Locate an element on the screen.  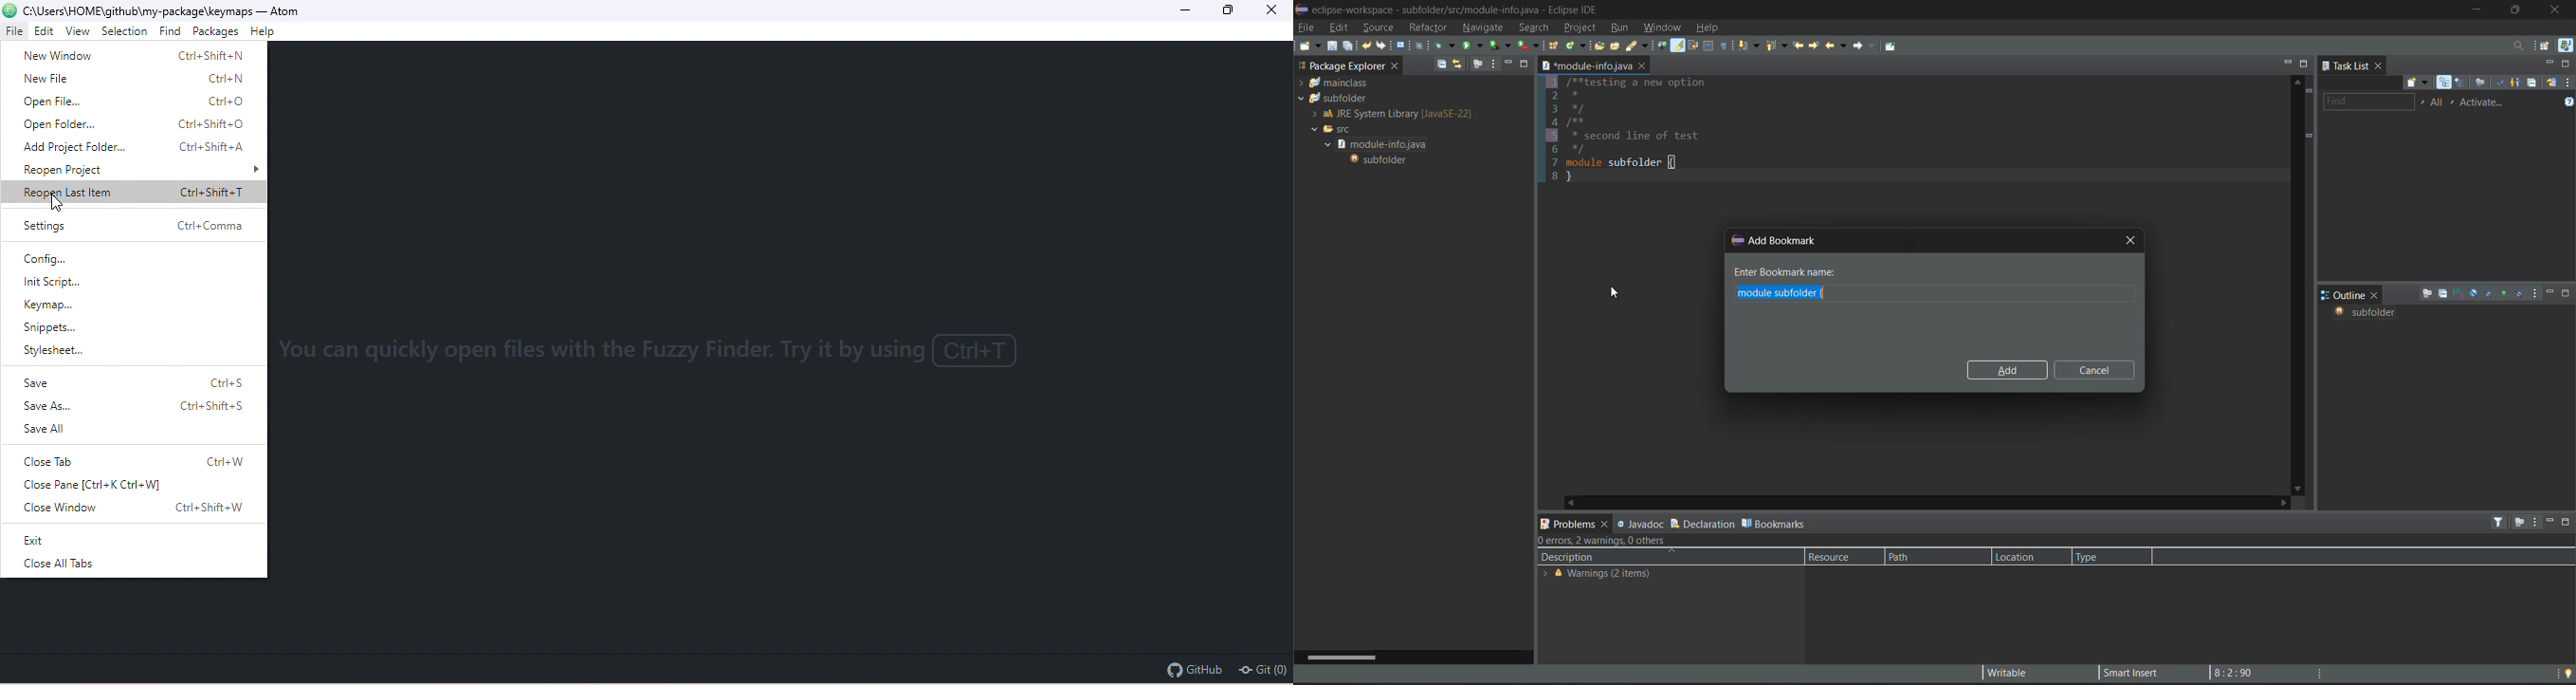
next edit location is located at coordinates (1813, 44).